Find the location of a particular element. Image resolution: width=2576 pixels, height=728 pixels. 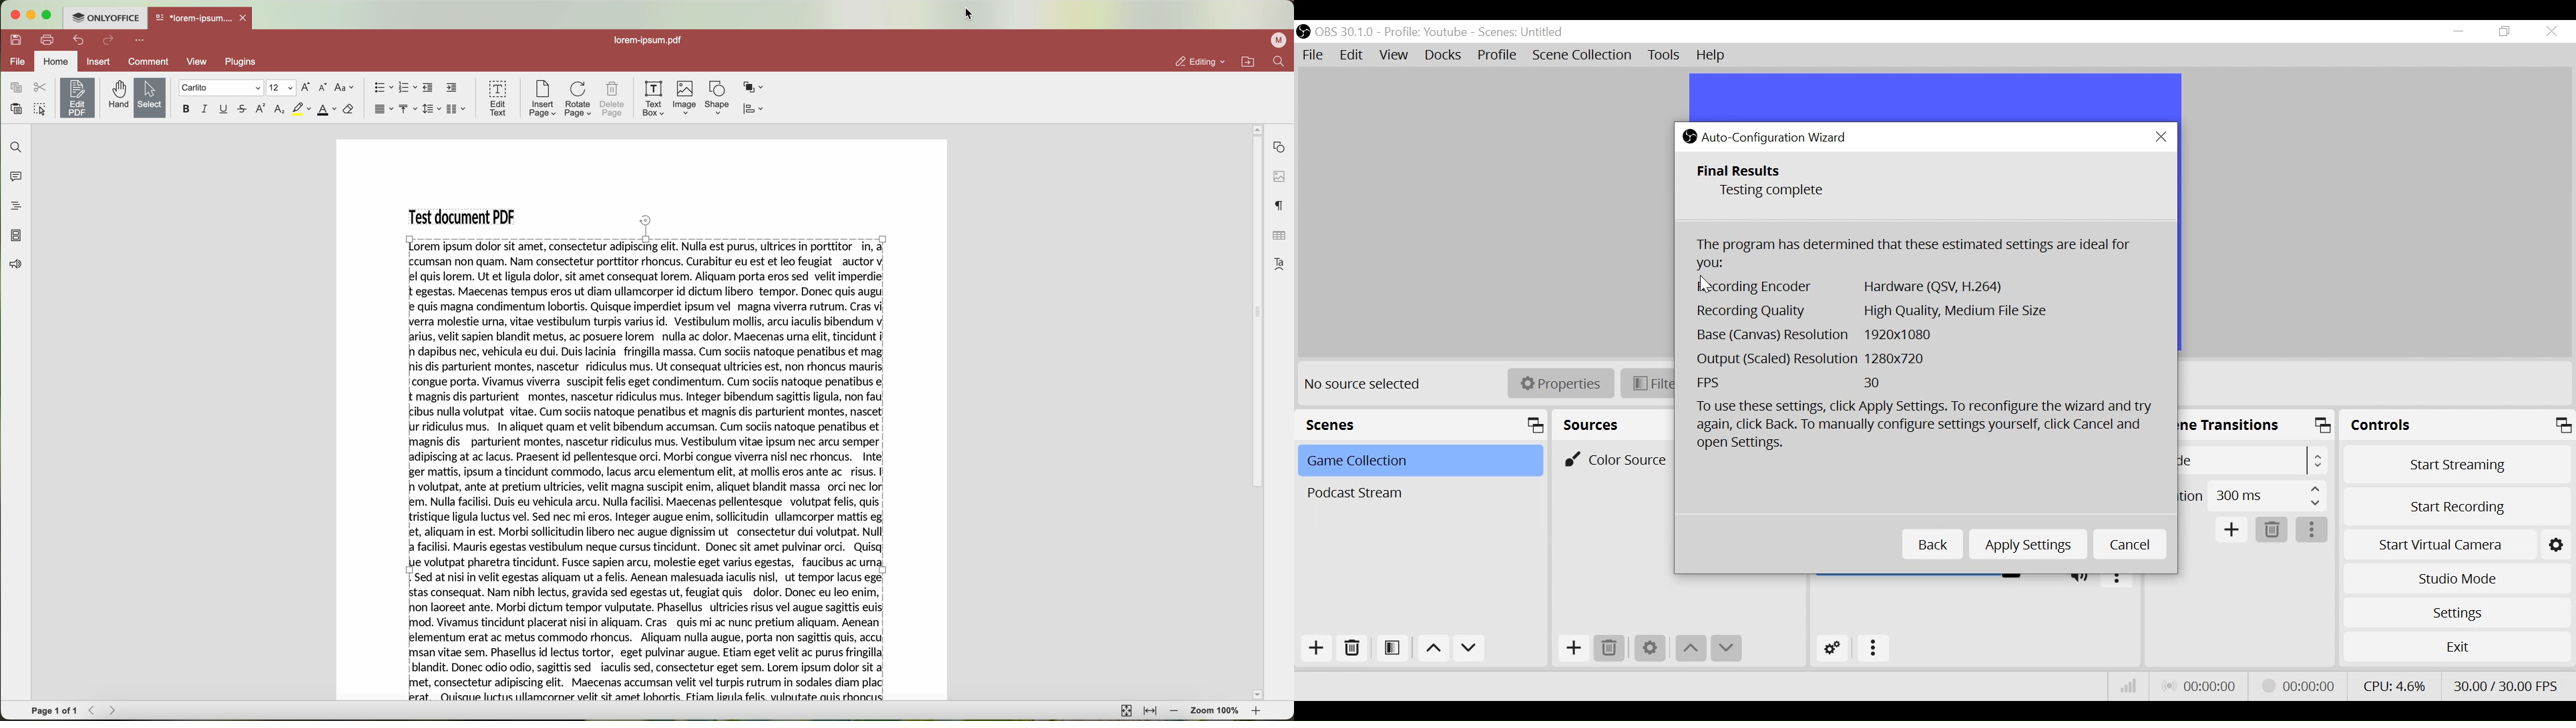

To use these settings, click Apply Settings. To reconfigure the wizard and try again click back. To manually configure the settings, click Cancel and open Settings is located at coordinates (1928, 427).